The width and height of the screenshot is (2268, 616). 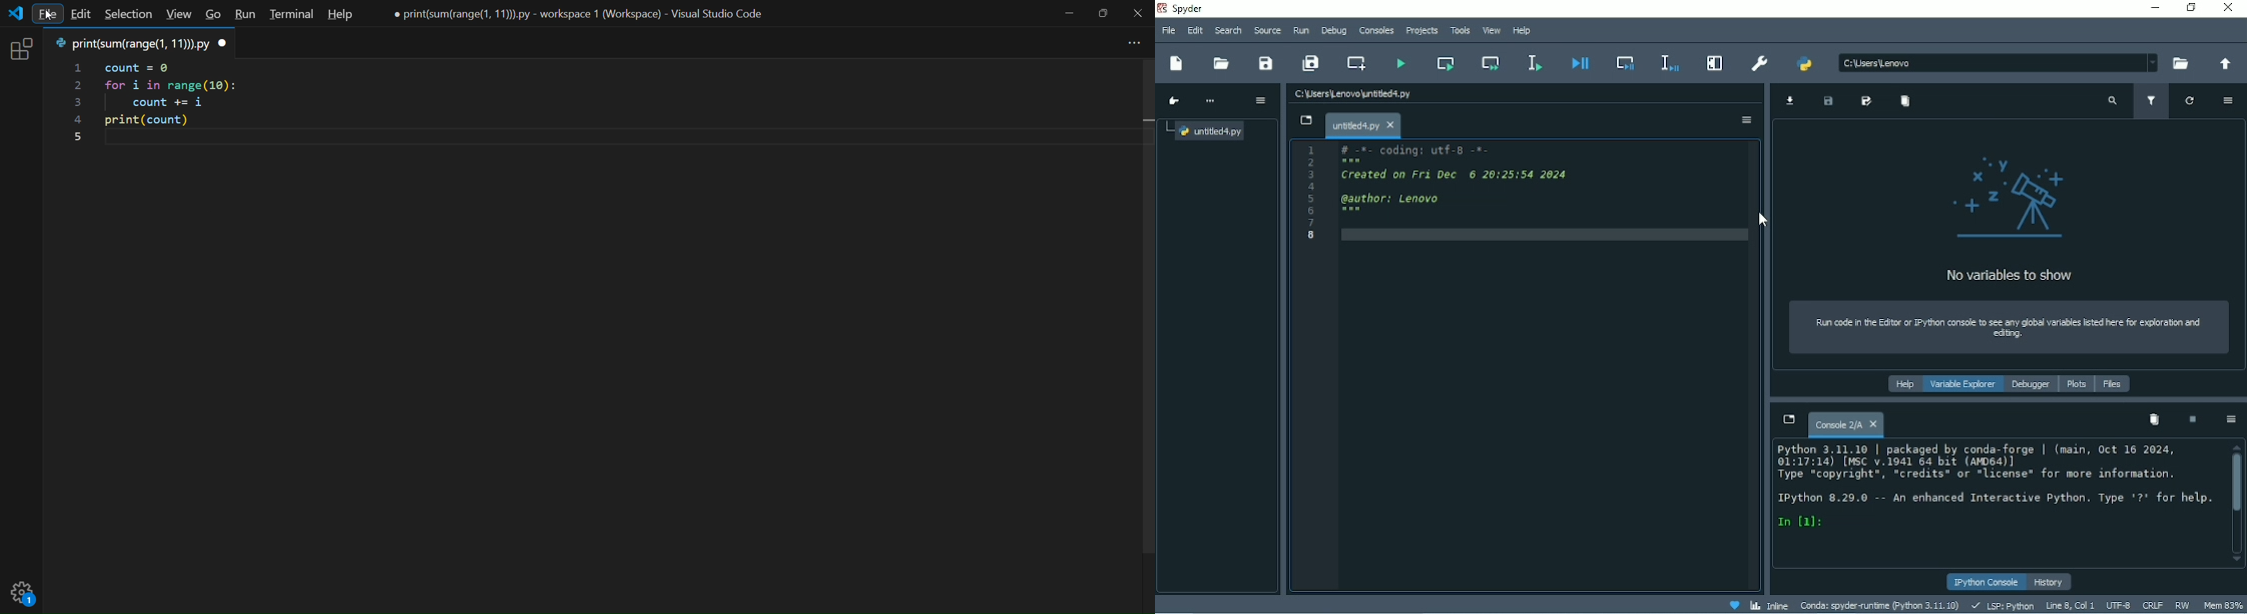 I want to click on Console, so click(x=2000, y=486).